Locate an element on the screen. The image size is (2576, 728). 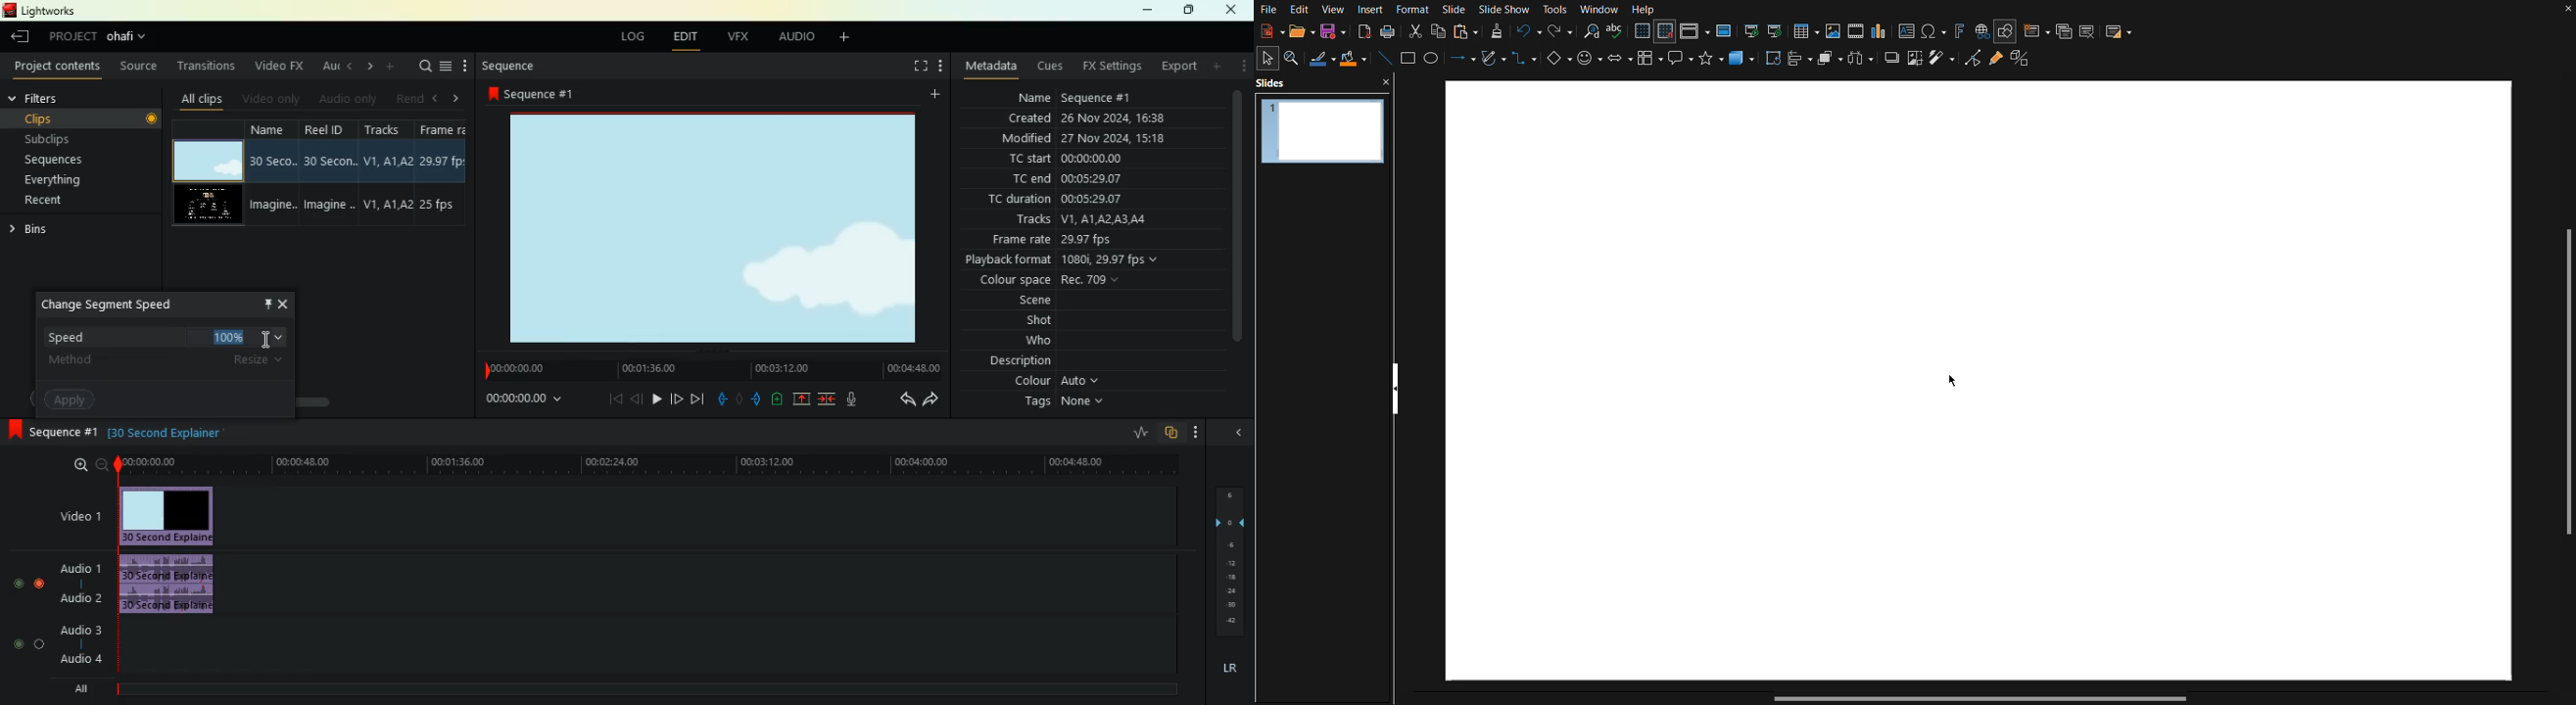
tc end is located at coordinates (1071, 180).